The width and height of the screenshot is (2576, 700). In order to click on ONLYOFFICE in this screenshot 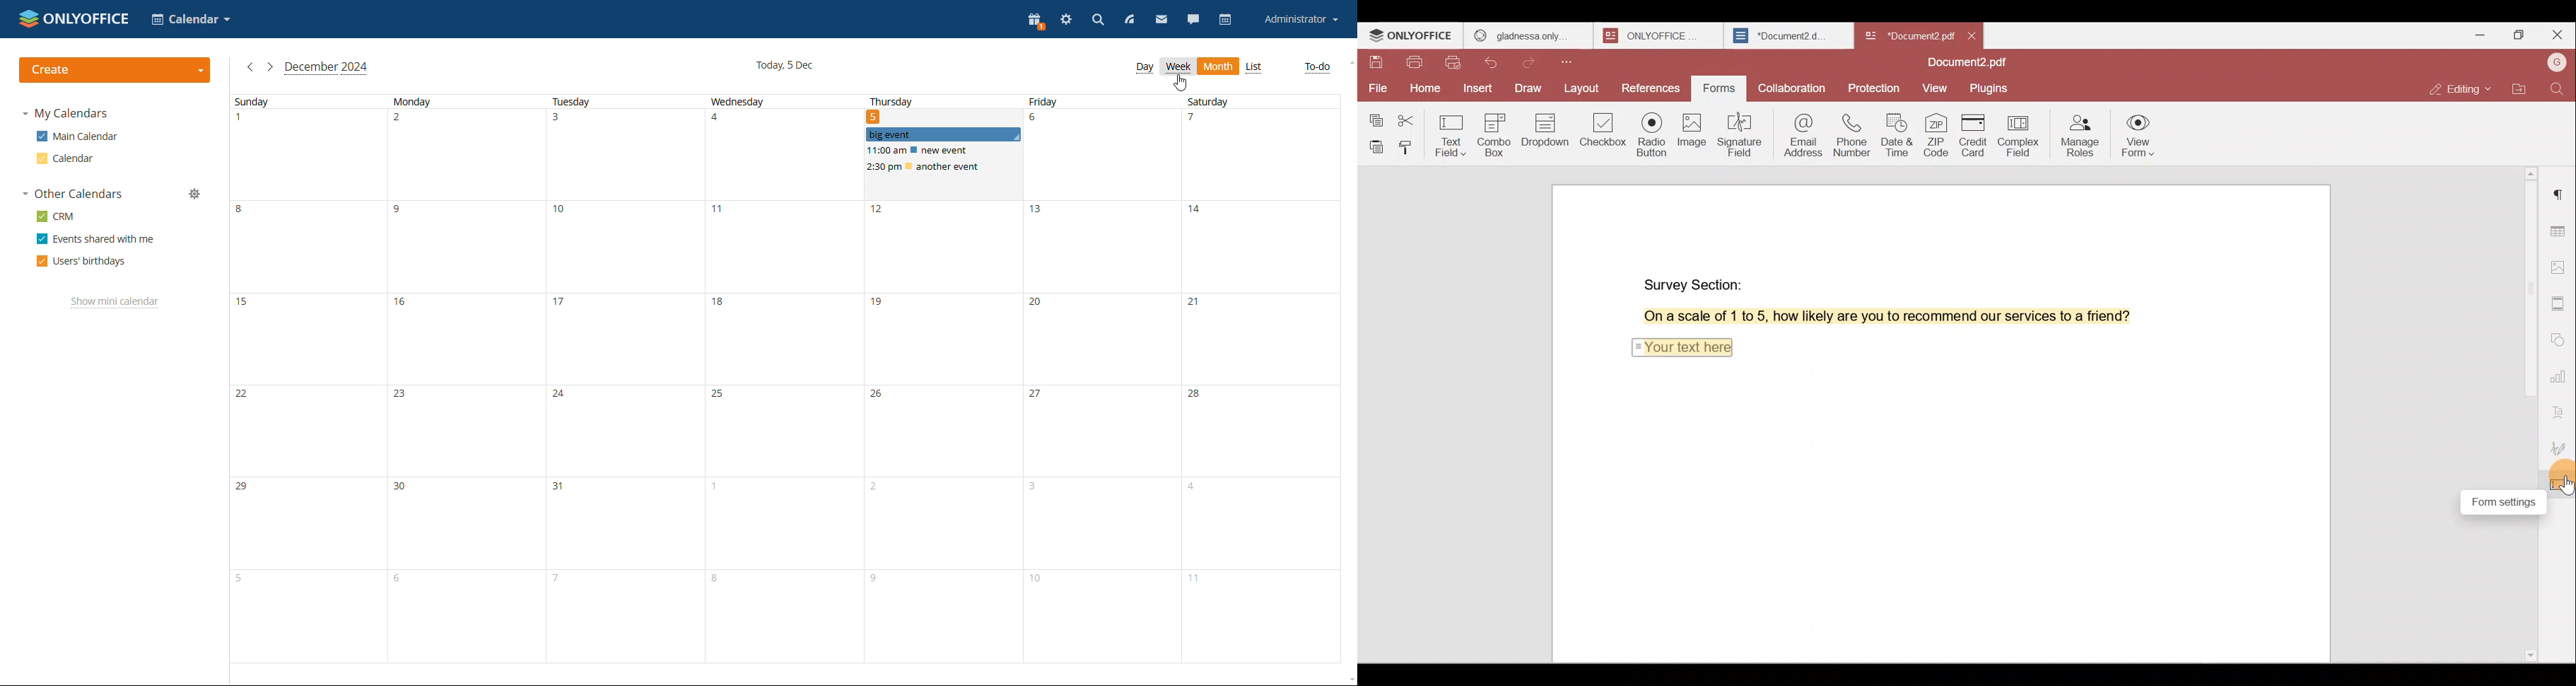, I will do `click(1661, 36)`.